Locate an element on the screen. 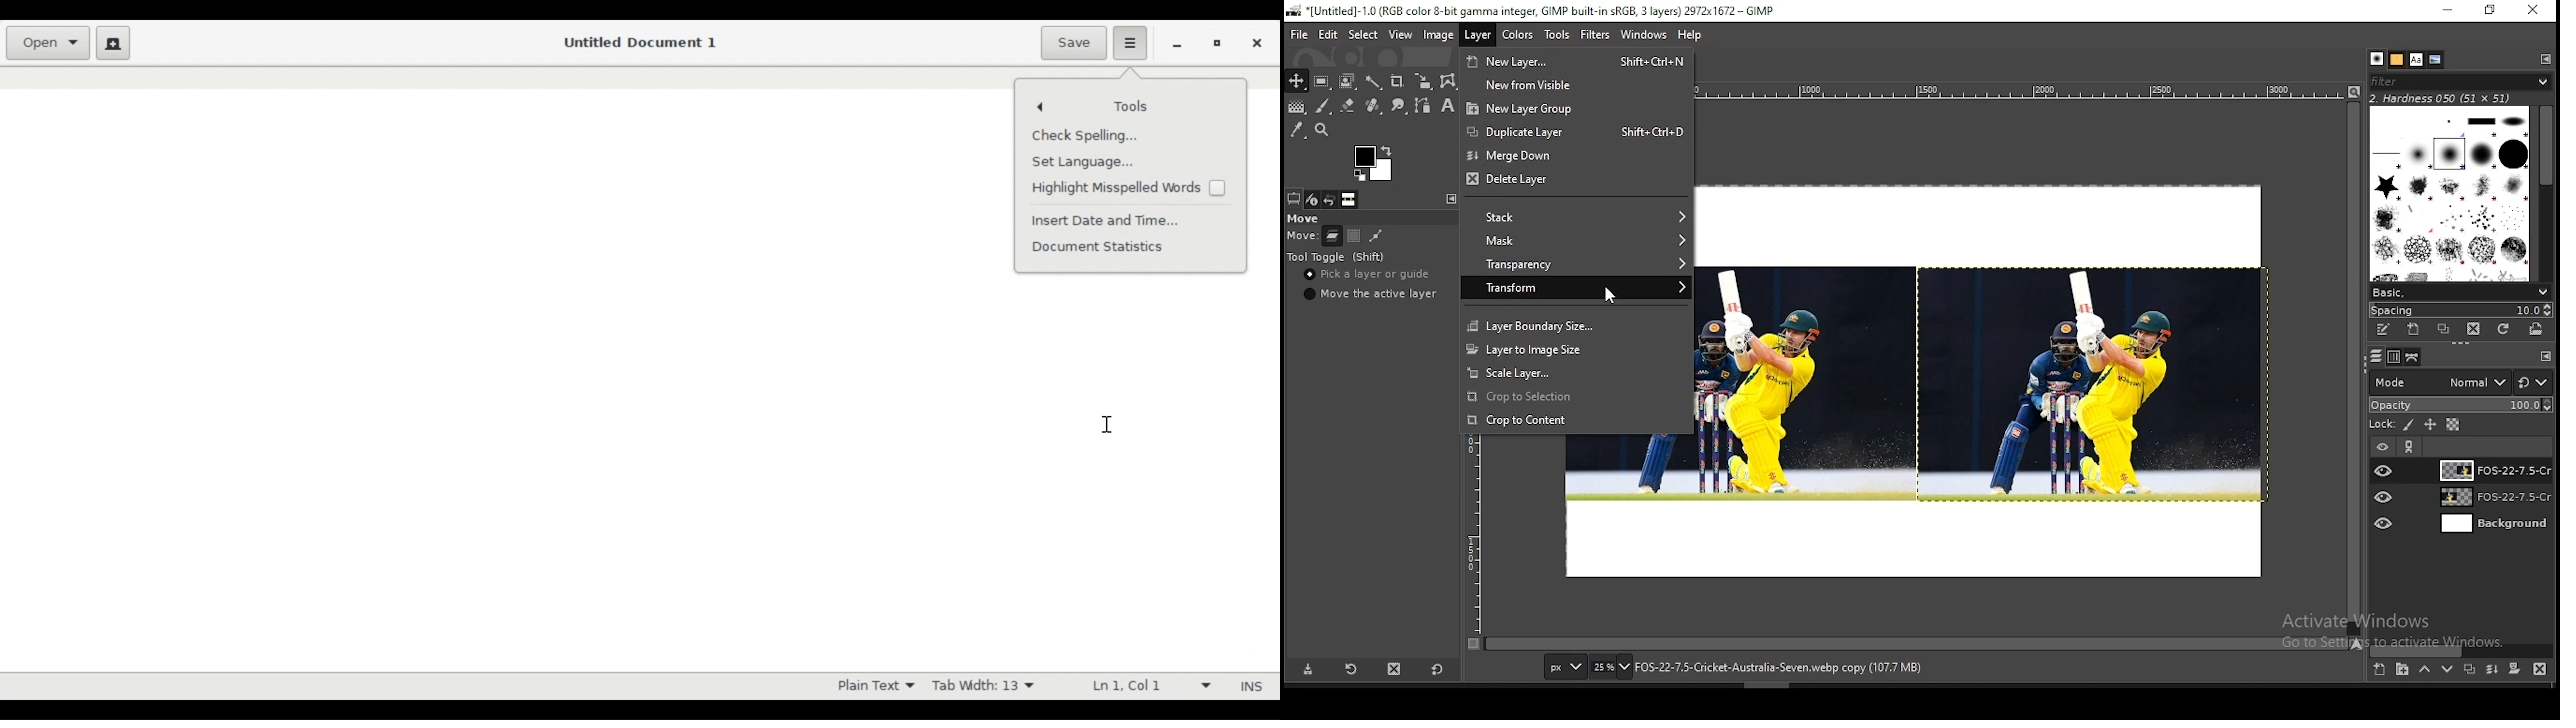  mask is located at coordinates (1575, 241).